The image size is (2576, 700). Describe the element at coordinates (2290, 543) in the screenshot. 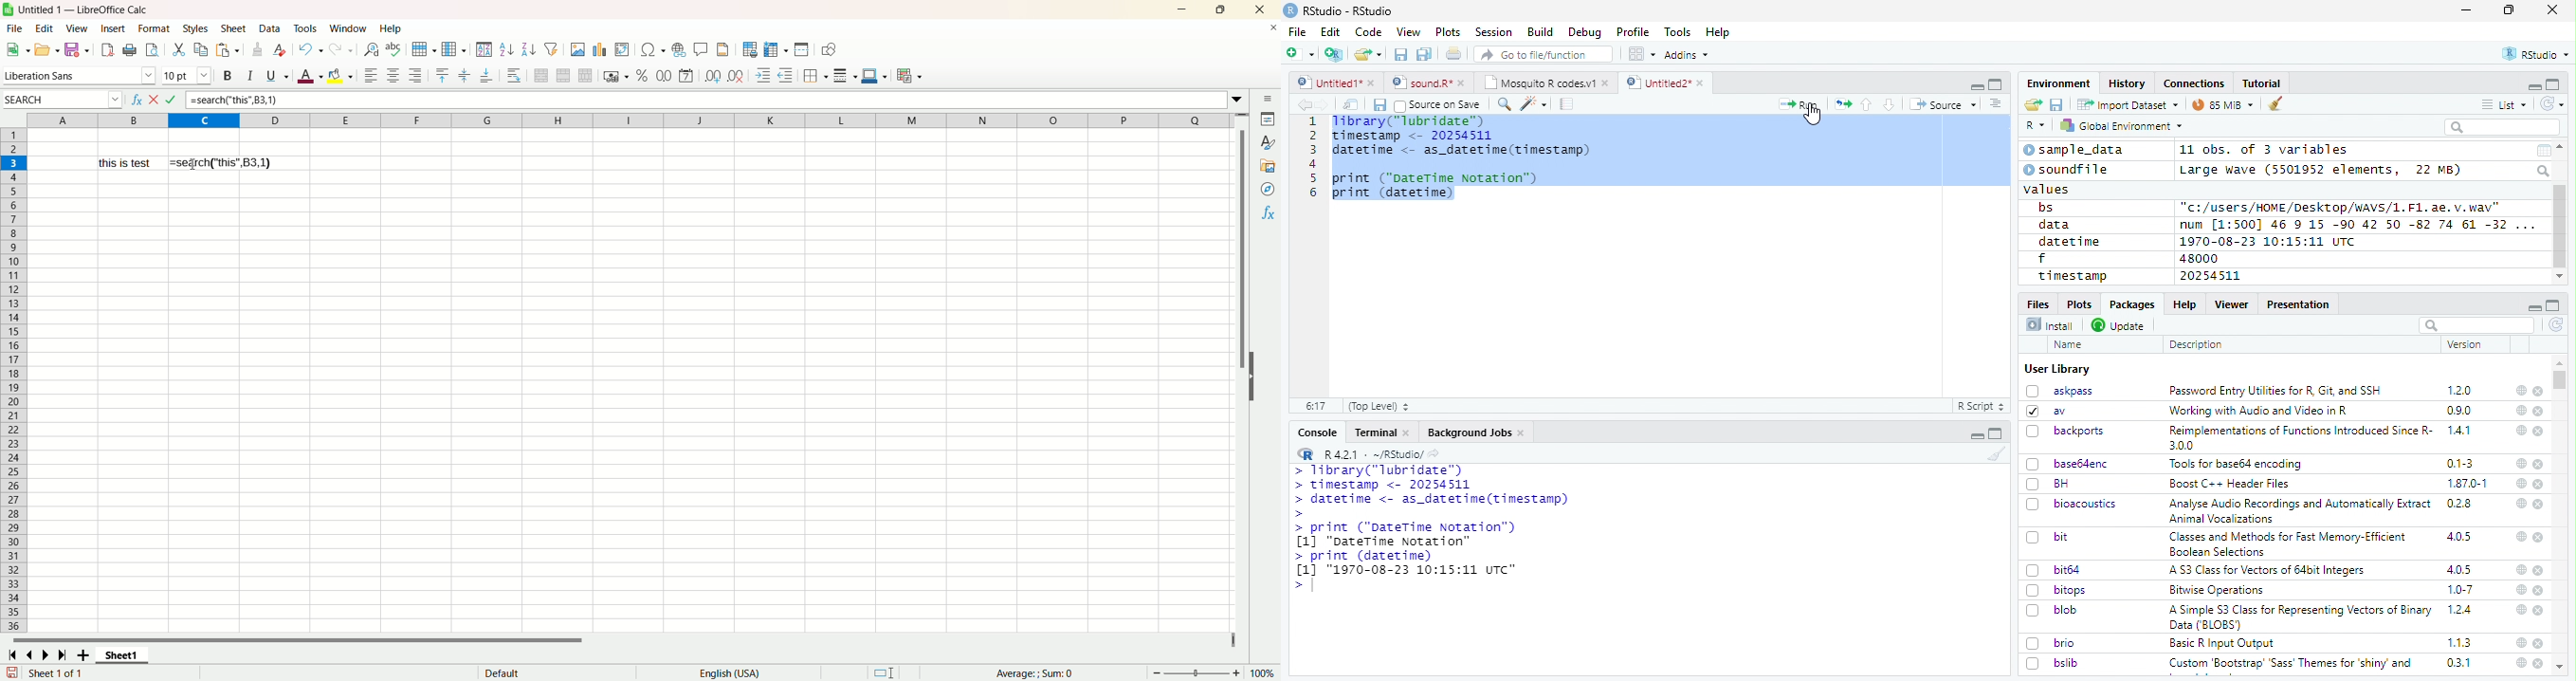

I see `(Classes and Methods for Fast Memory-Efficient
Boolean Selections` at that location.